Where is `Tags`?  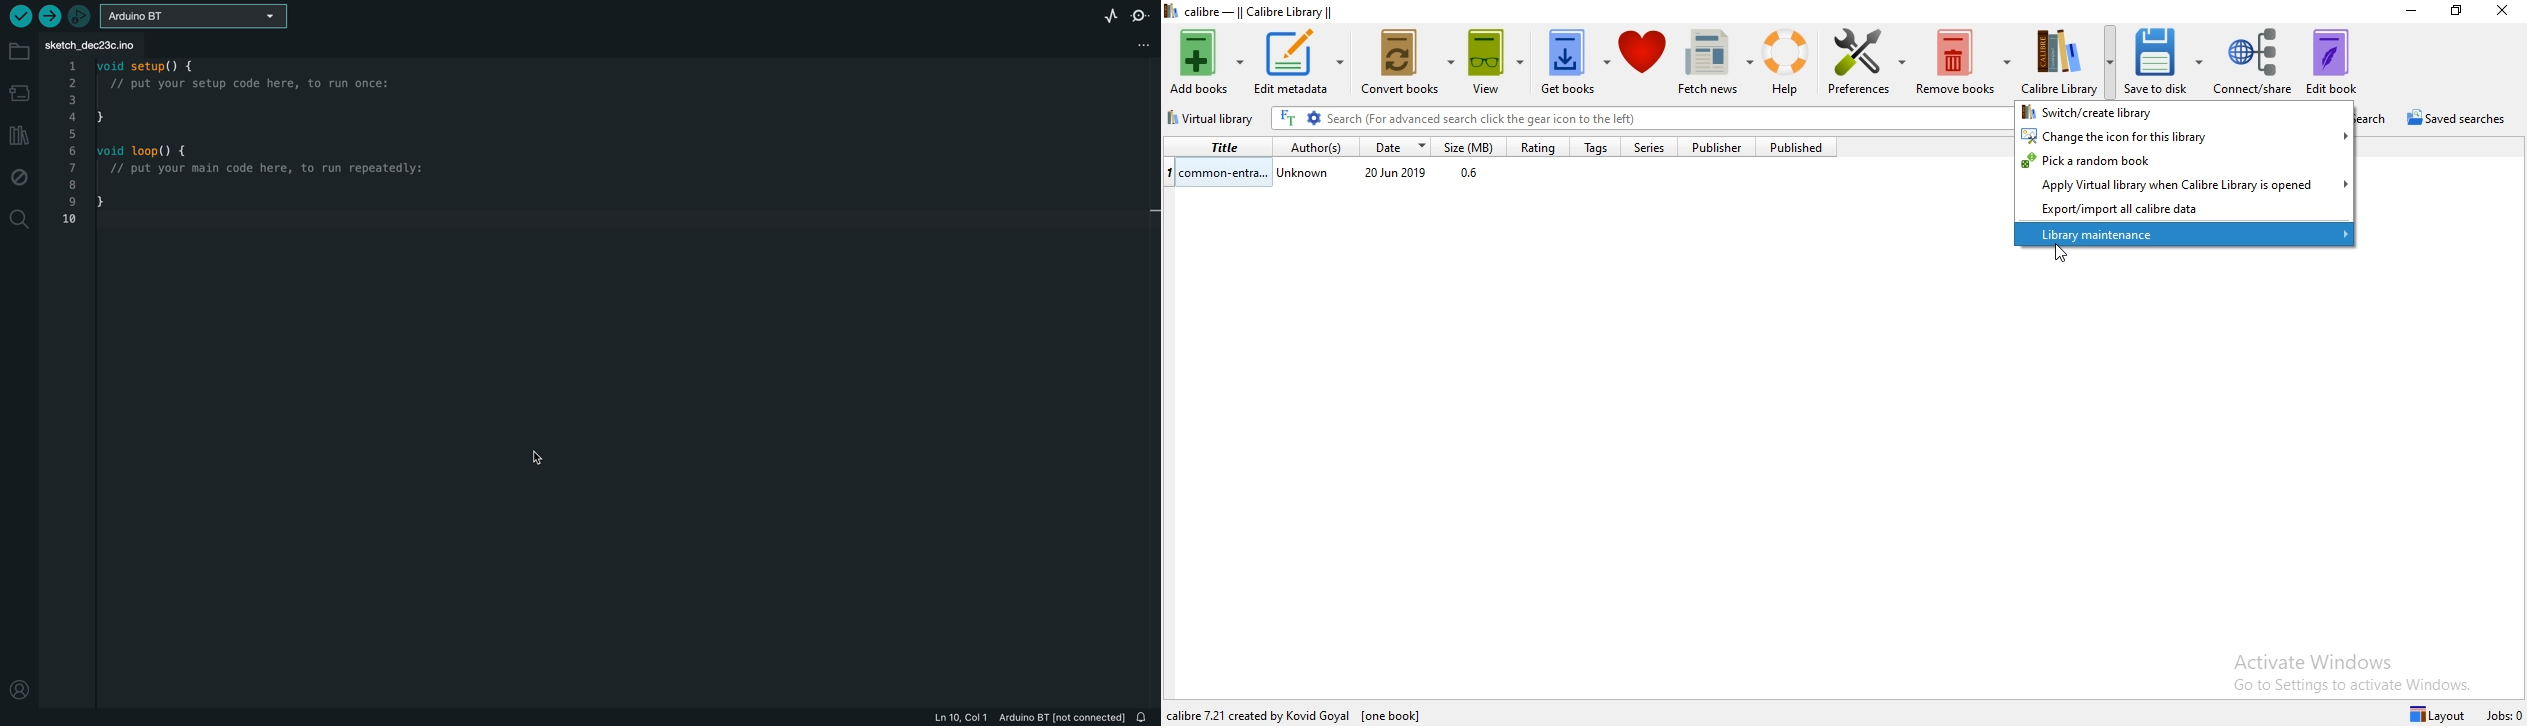
Tags is located at coordinates (1594, 148).